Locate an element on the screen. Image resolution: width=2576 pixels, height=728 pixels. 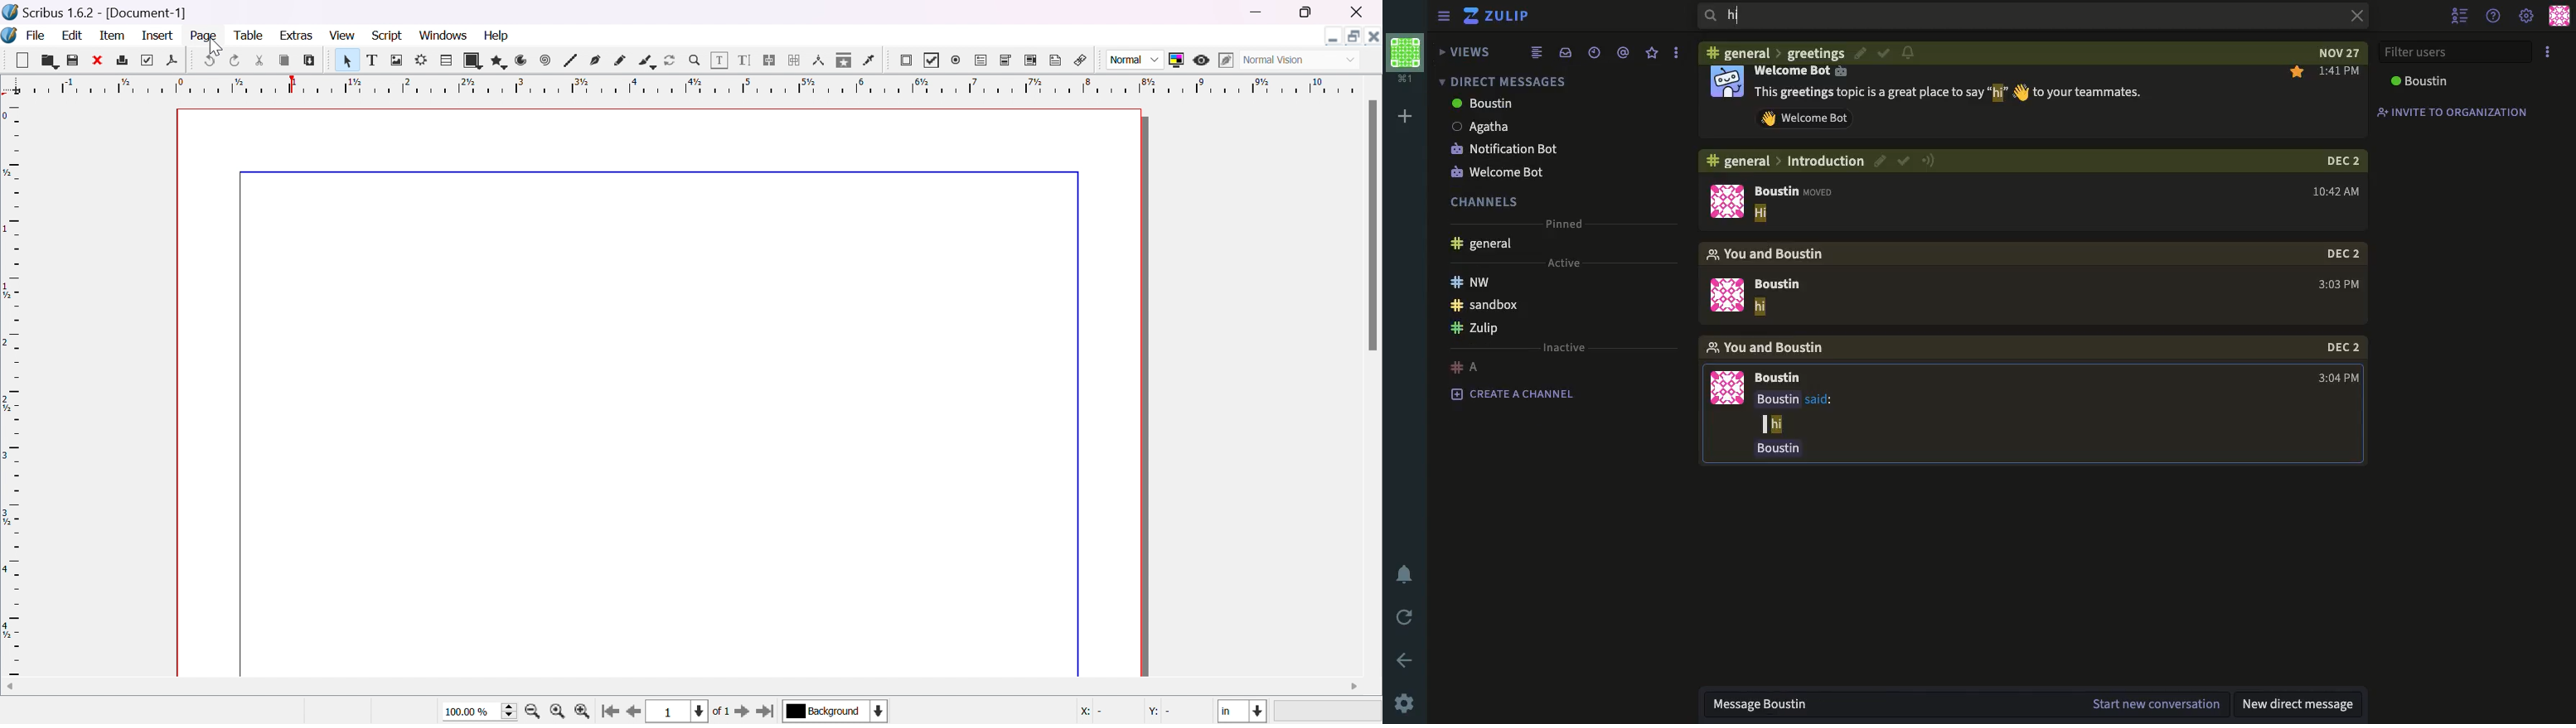
link annotation is located at coordinates (1083, 61).